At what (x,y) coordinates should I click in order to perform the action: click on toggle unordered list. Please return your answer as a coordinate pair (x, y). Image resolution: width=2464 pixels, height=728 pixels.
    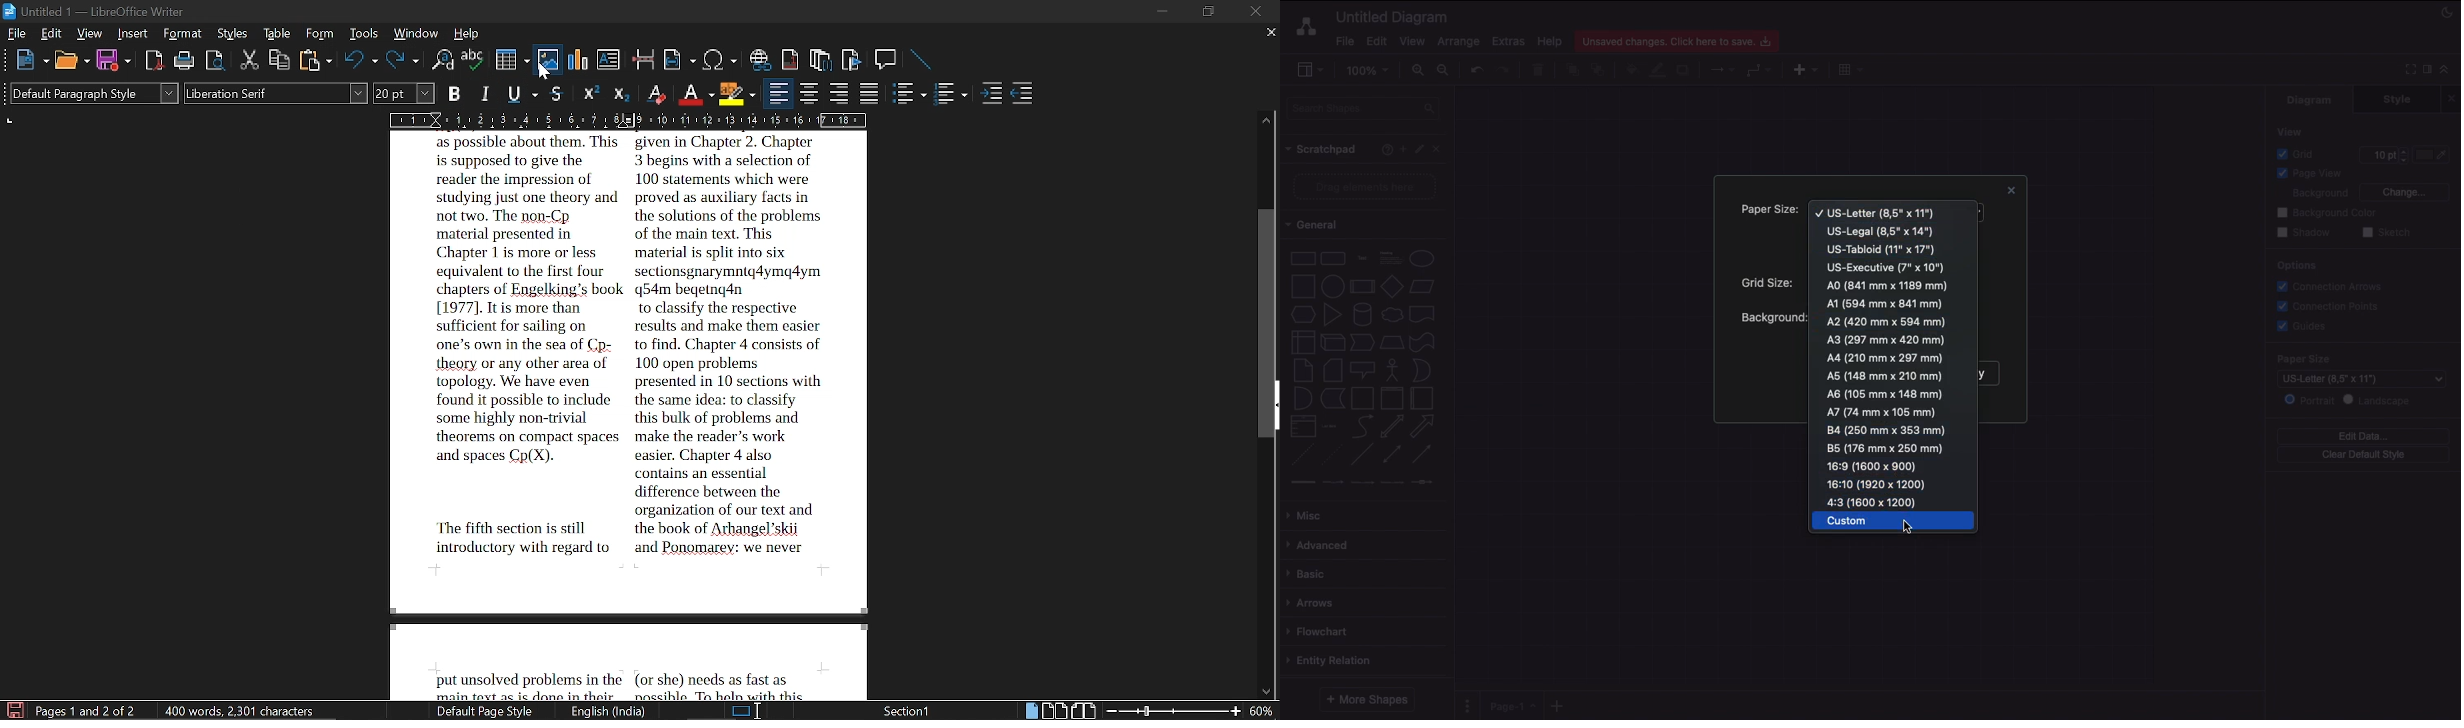
    Looking at the image, I should click on (911, 94).